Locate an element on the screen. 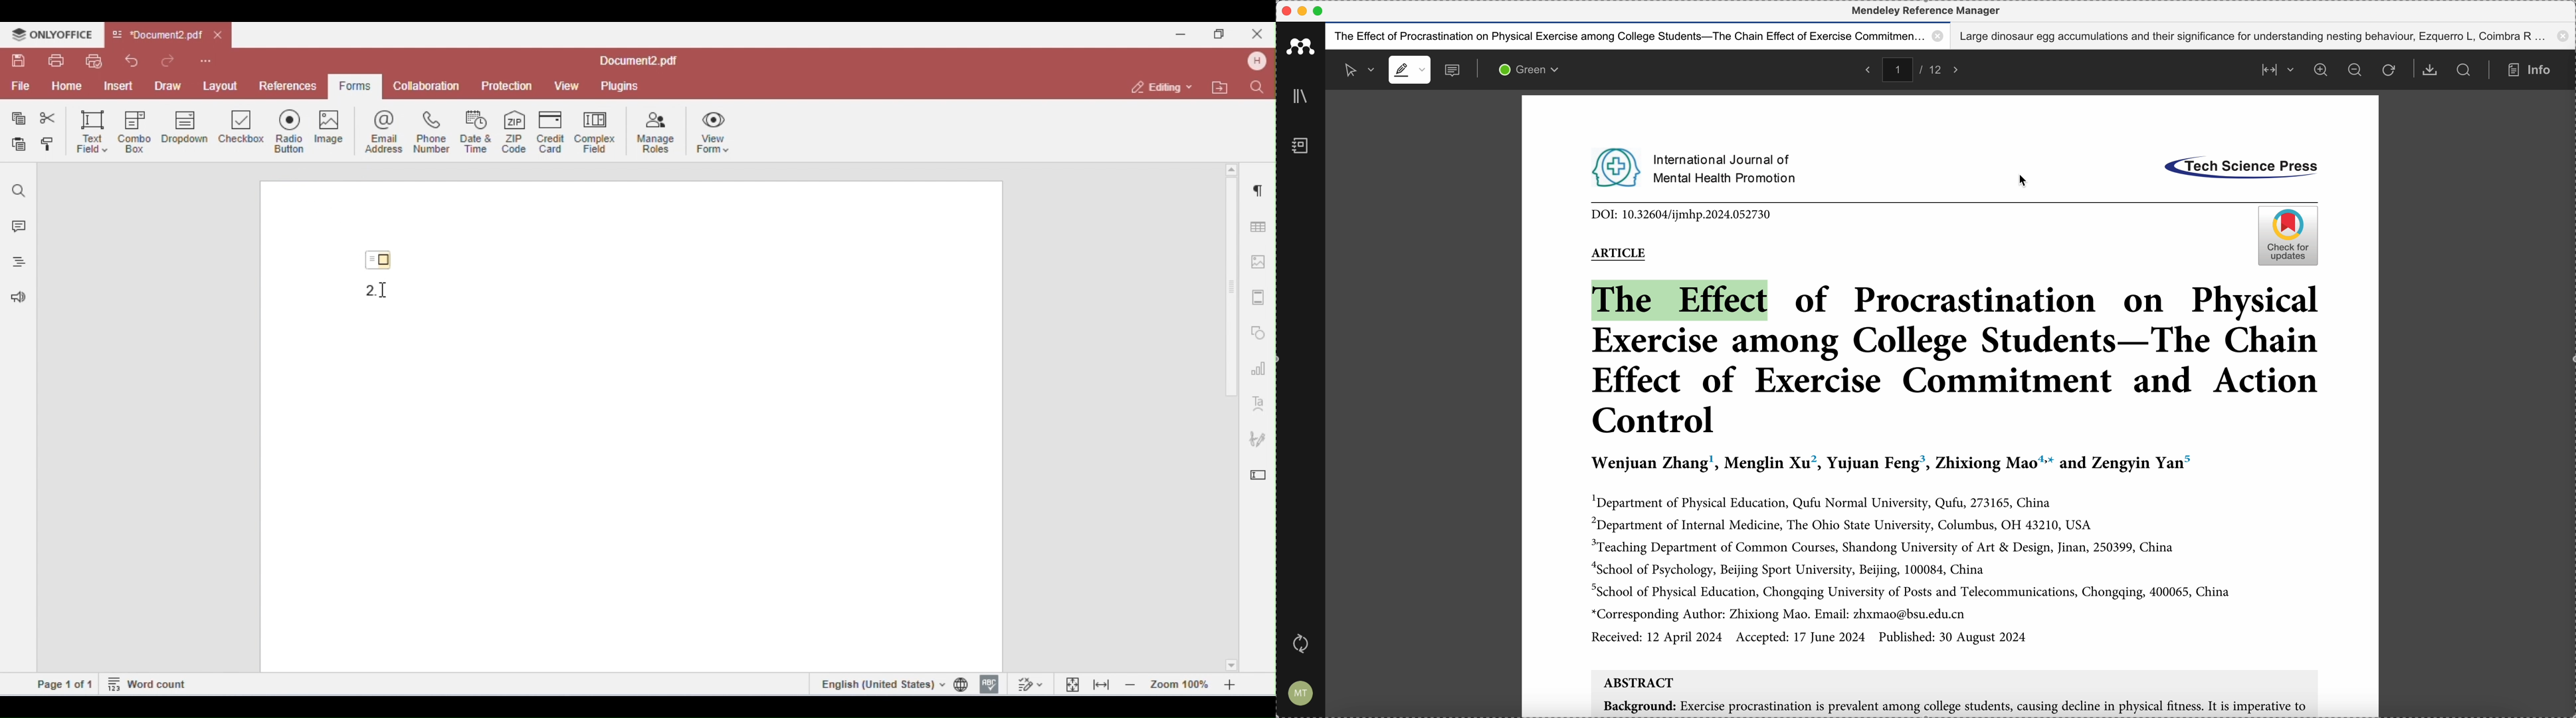 This screenshot has height=728, width=2576. info is located at coordinates (2533, 70).